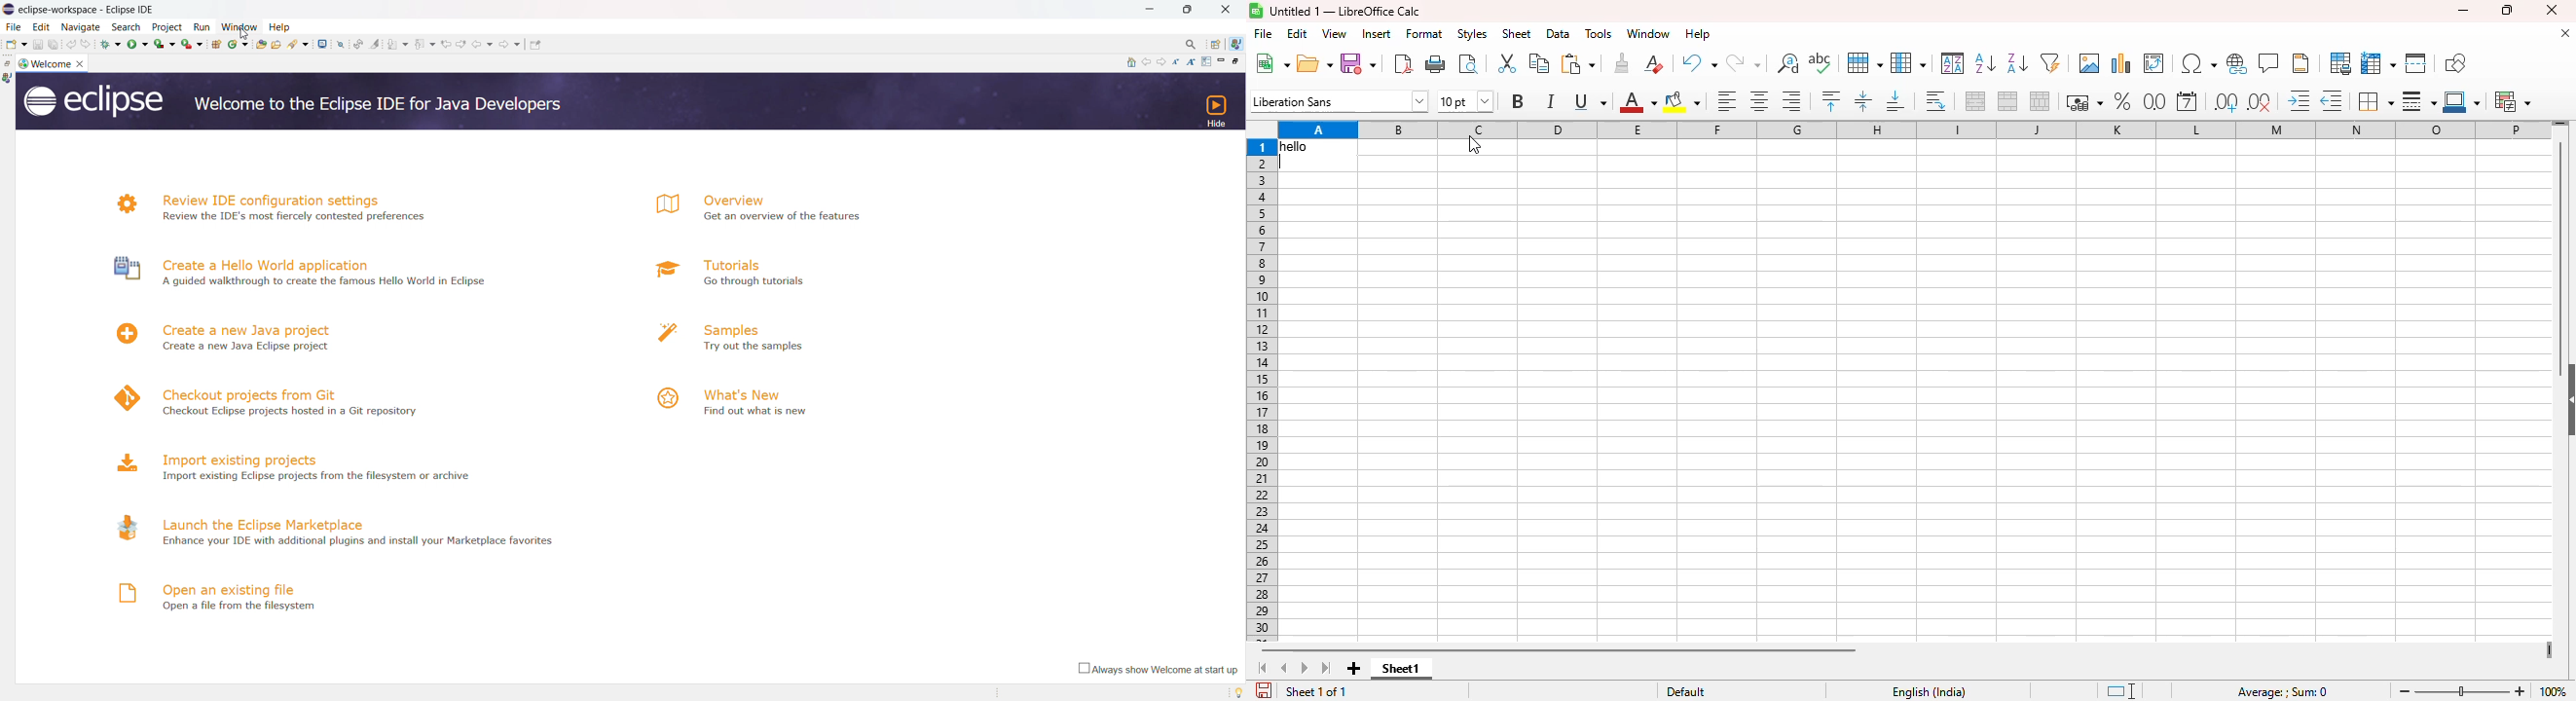 This screenshot has width=2576, height=728. What do you see at coordinates (1262, 391) in the screenshot?
I see `rows` at bounding box center [1262, 391].